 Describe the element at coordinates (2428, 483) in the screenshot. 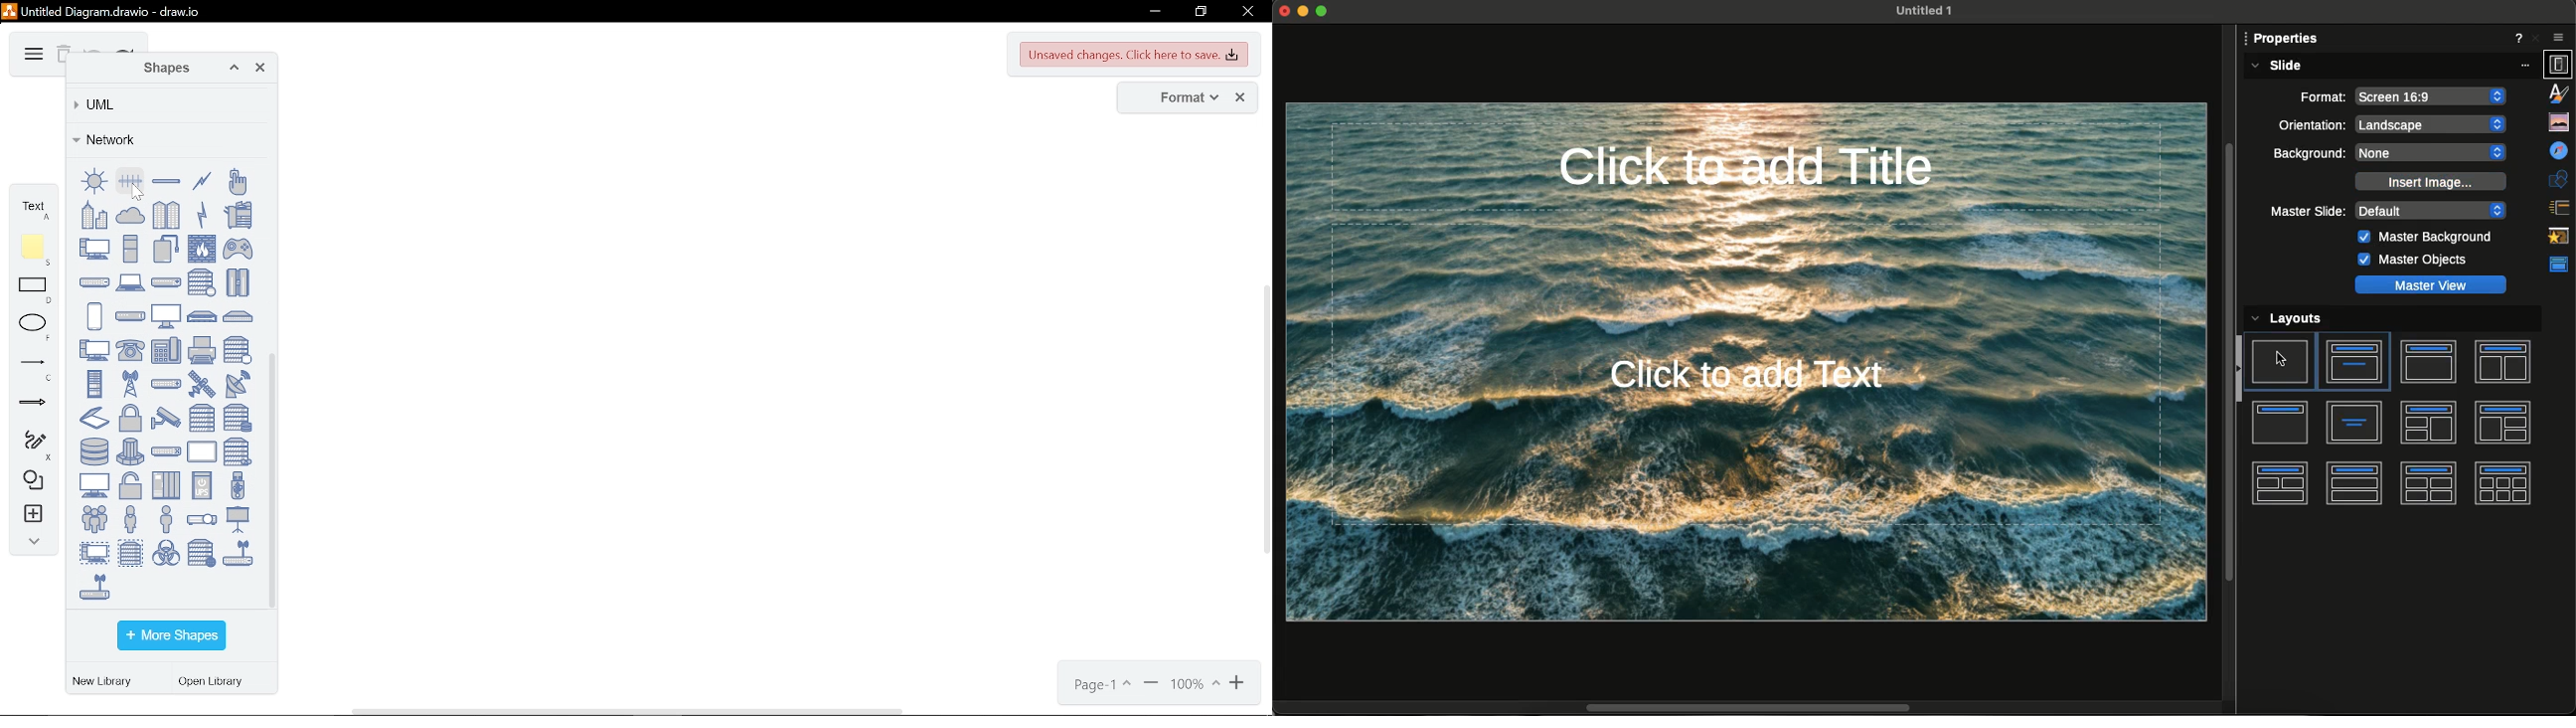

I see `Title and four boxes` at that location.